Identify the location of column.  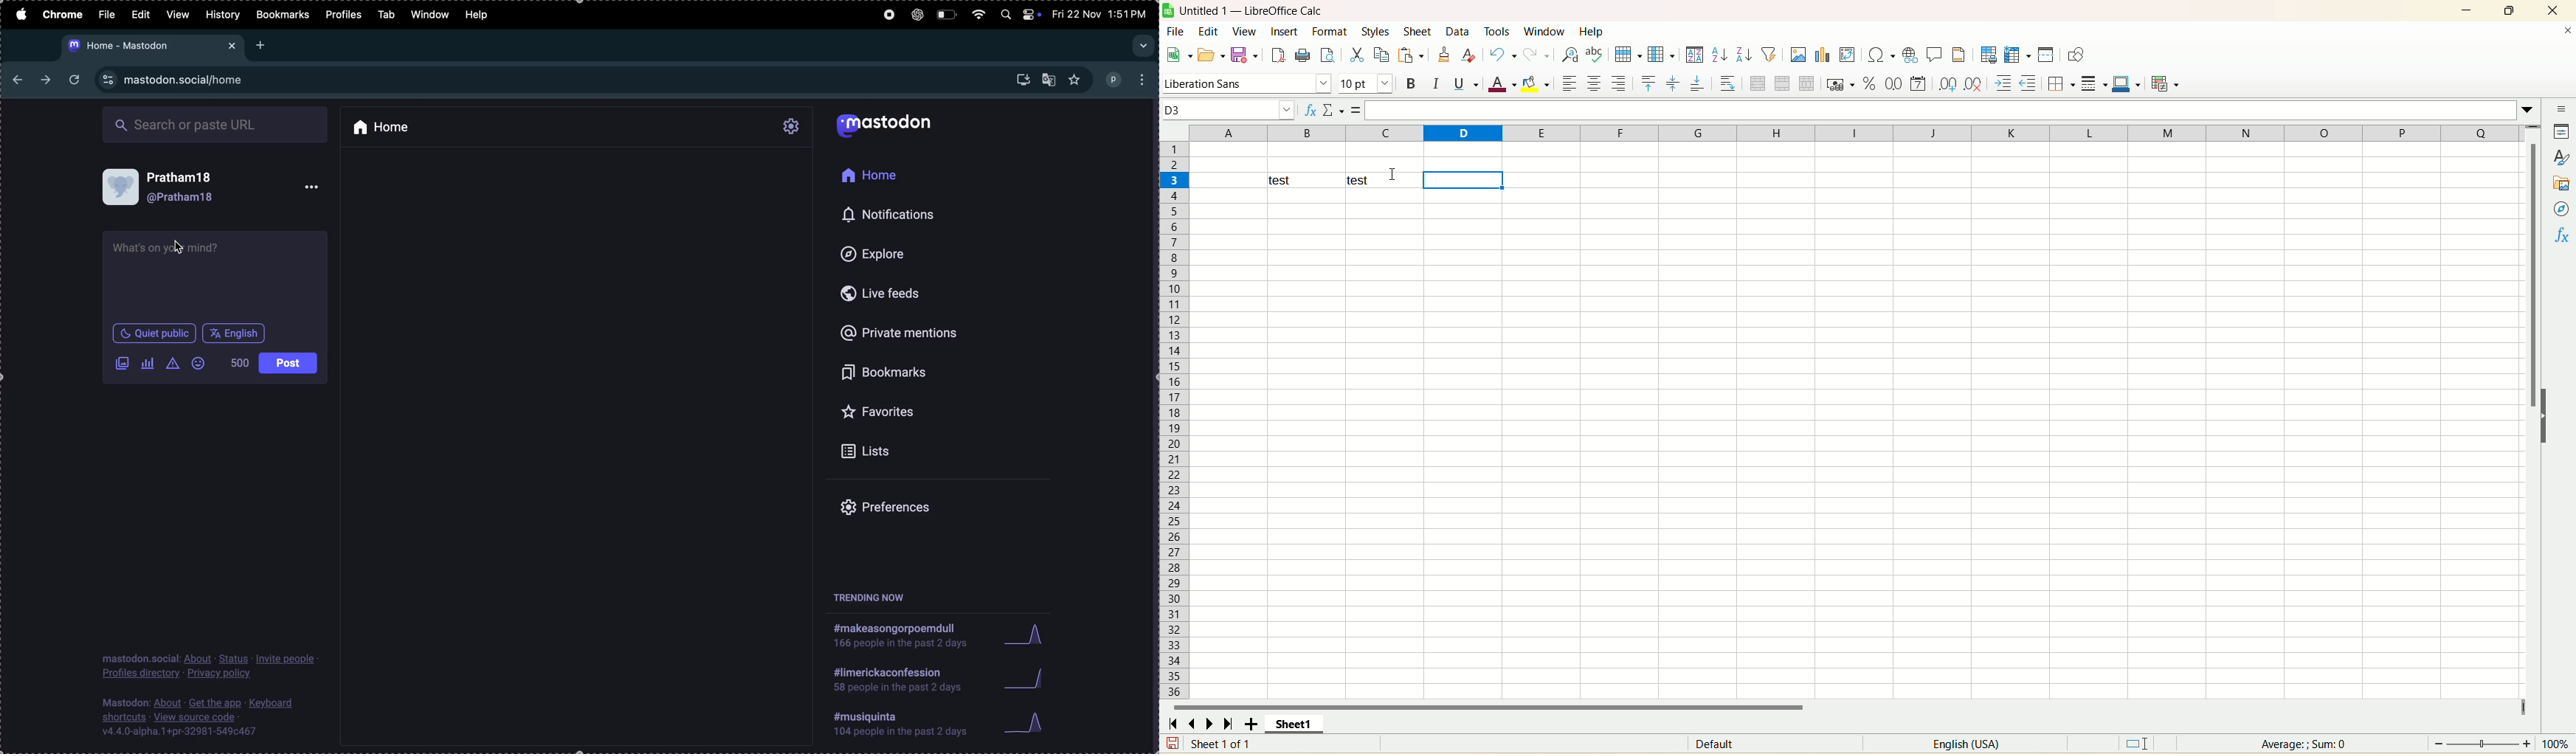
(1661, 54).